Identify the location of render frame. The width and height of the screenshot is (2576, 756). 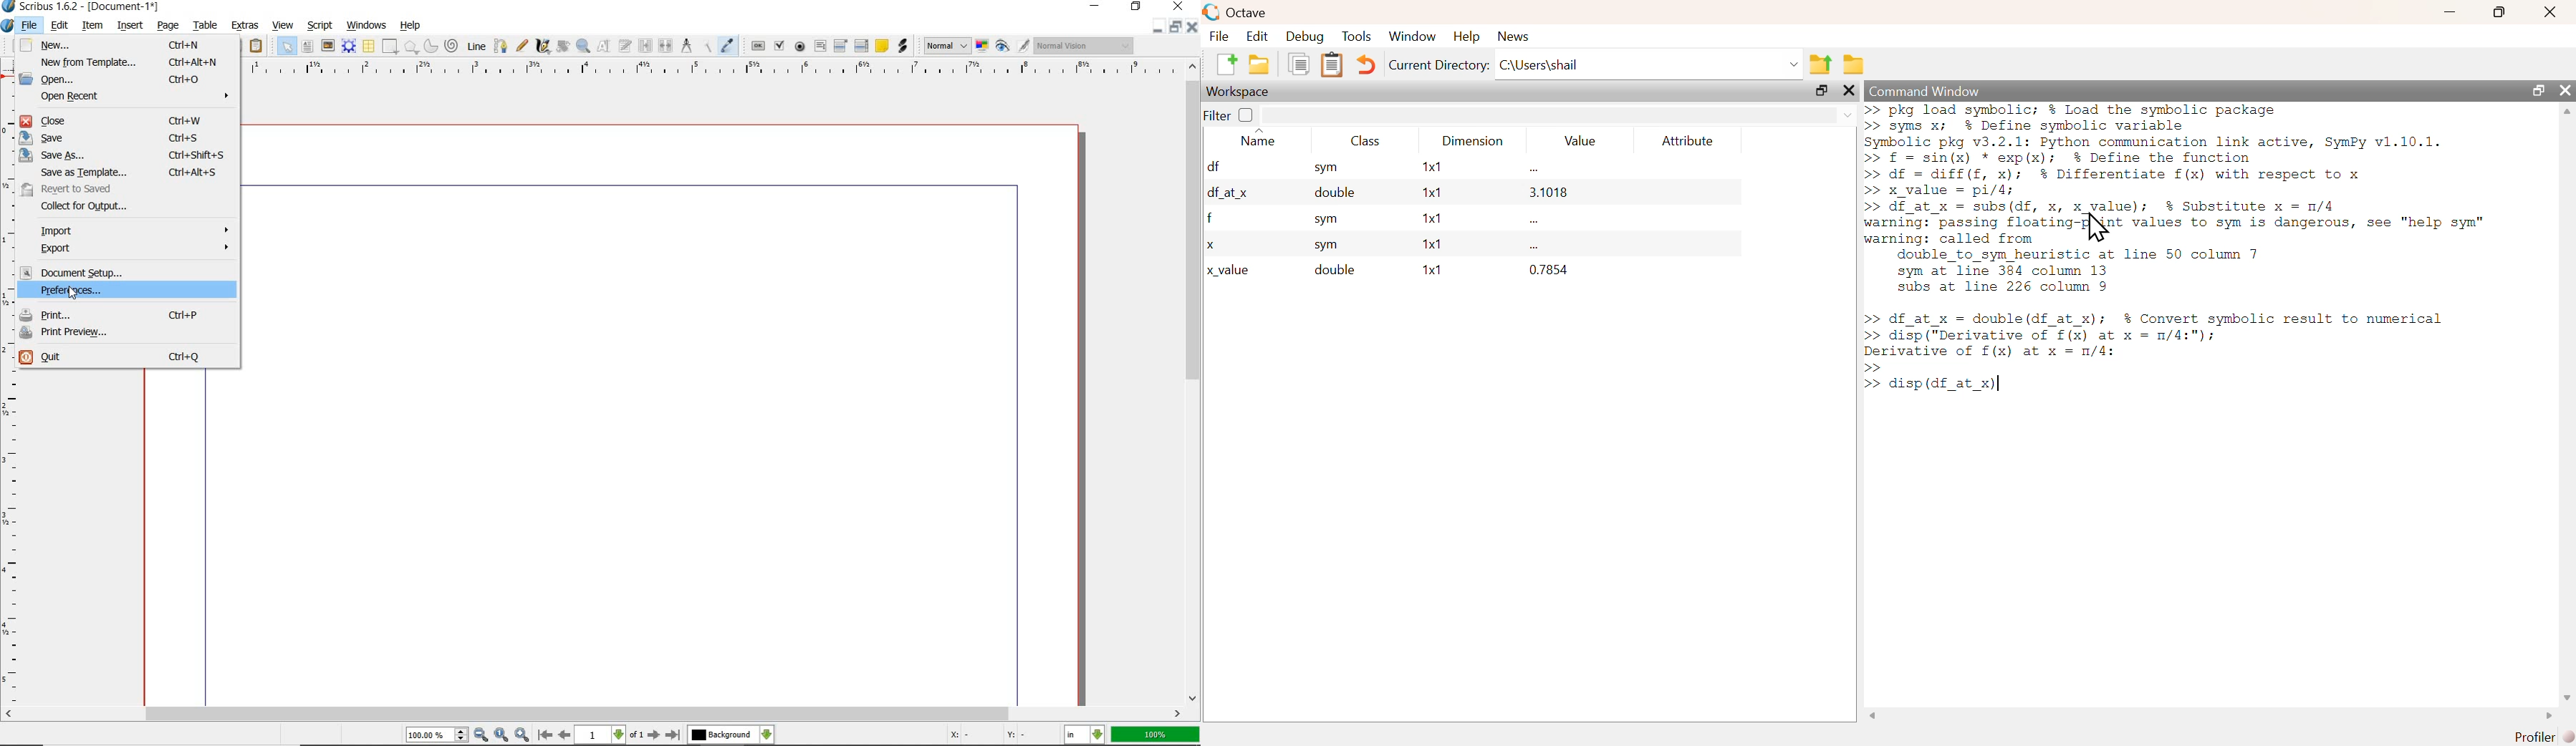
(348, 46).